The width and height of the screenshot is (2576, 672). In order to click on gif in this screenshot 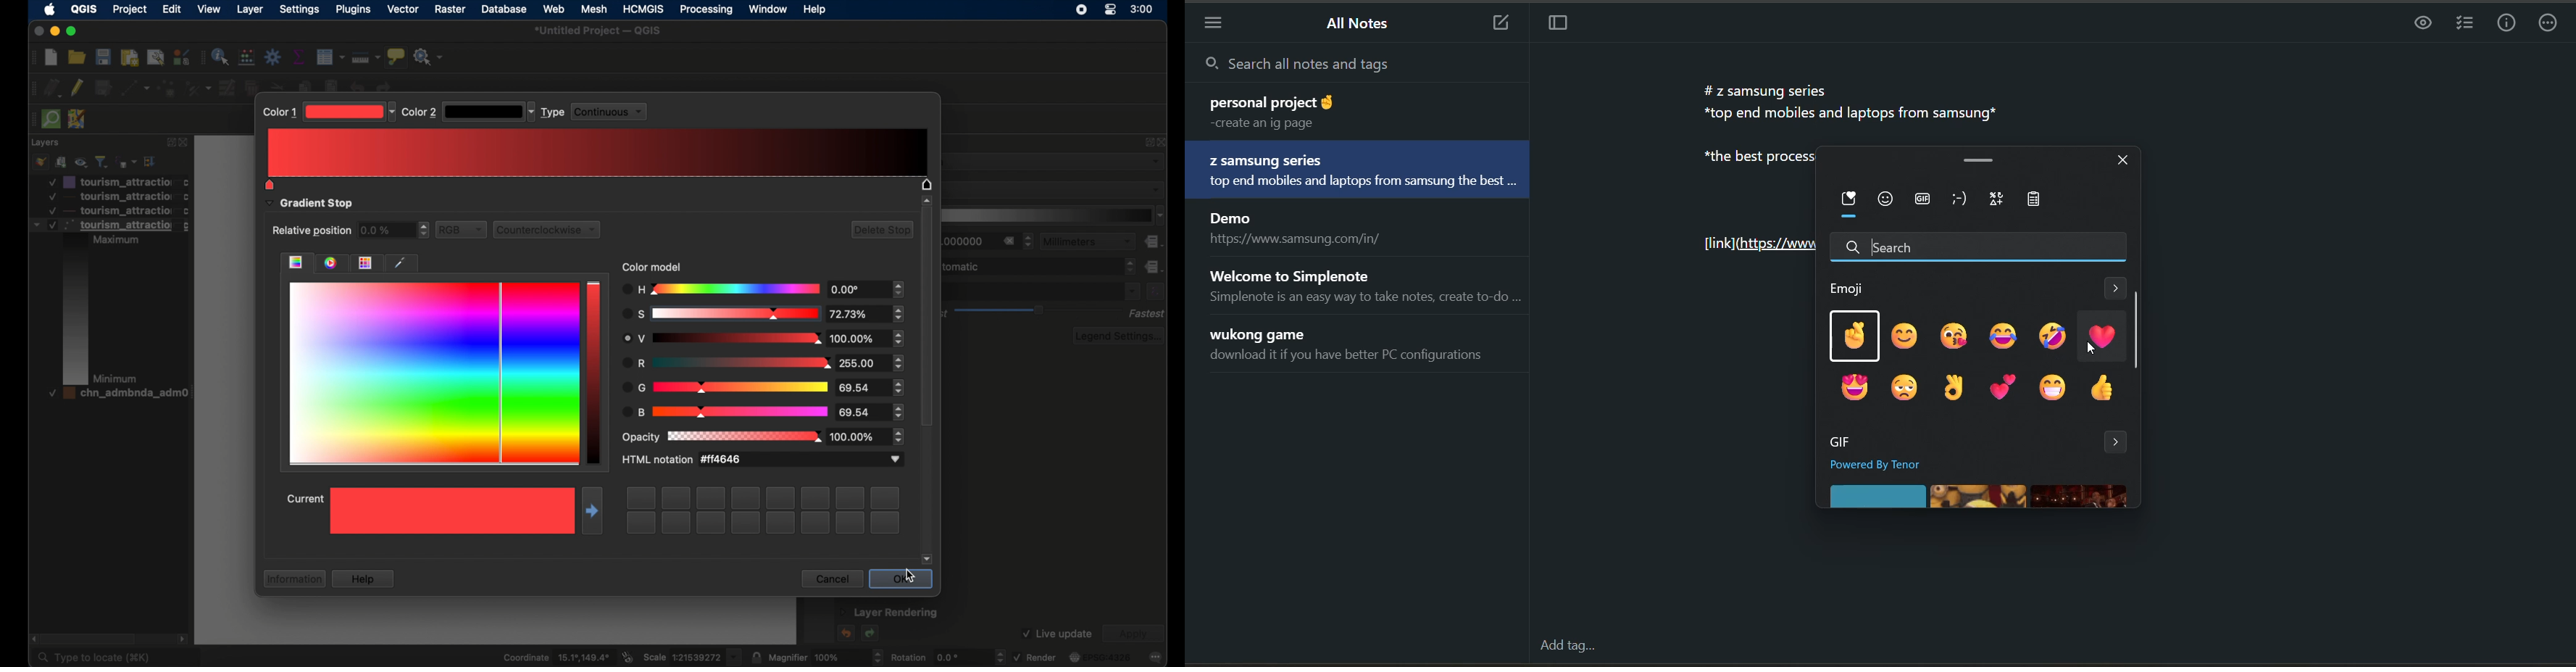, I will do `click(1922, 201)`.